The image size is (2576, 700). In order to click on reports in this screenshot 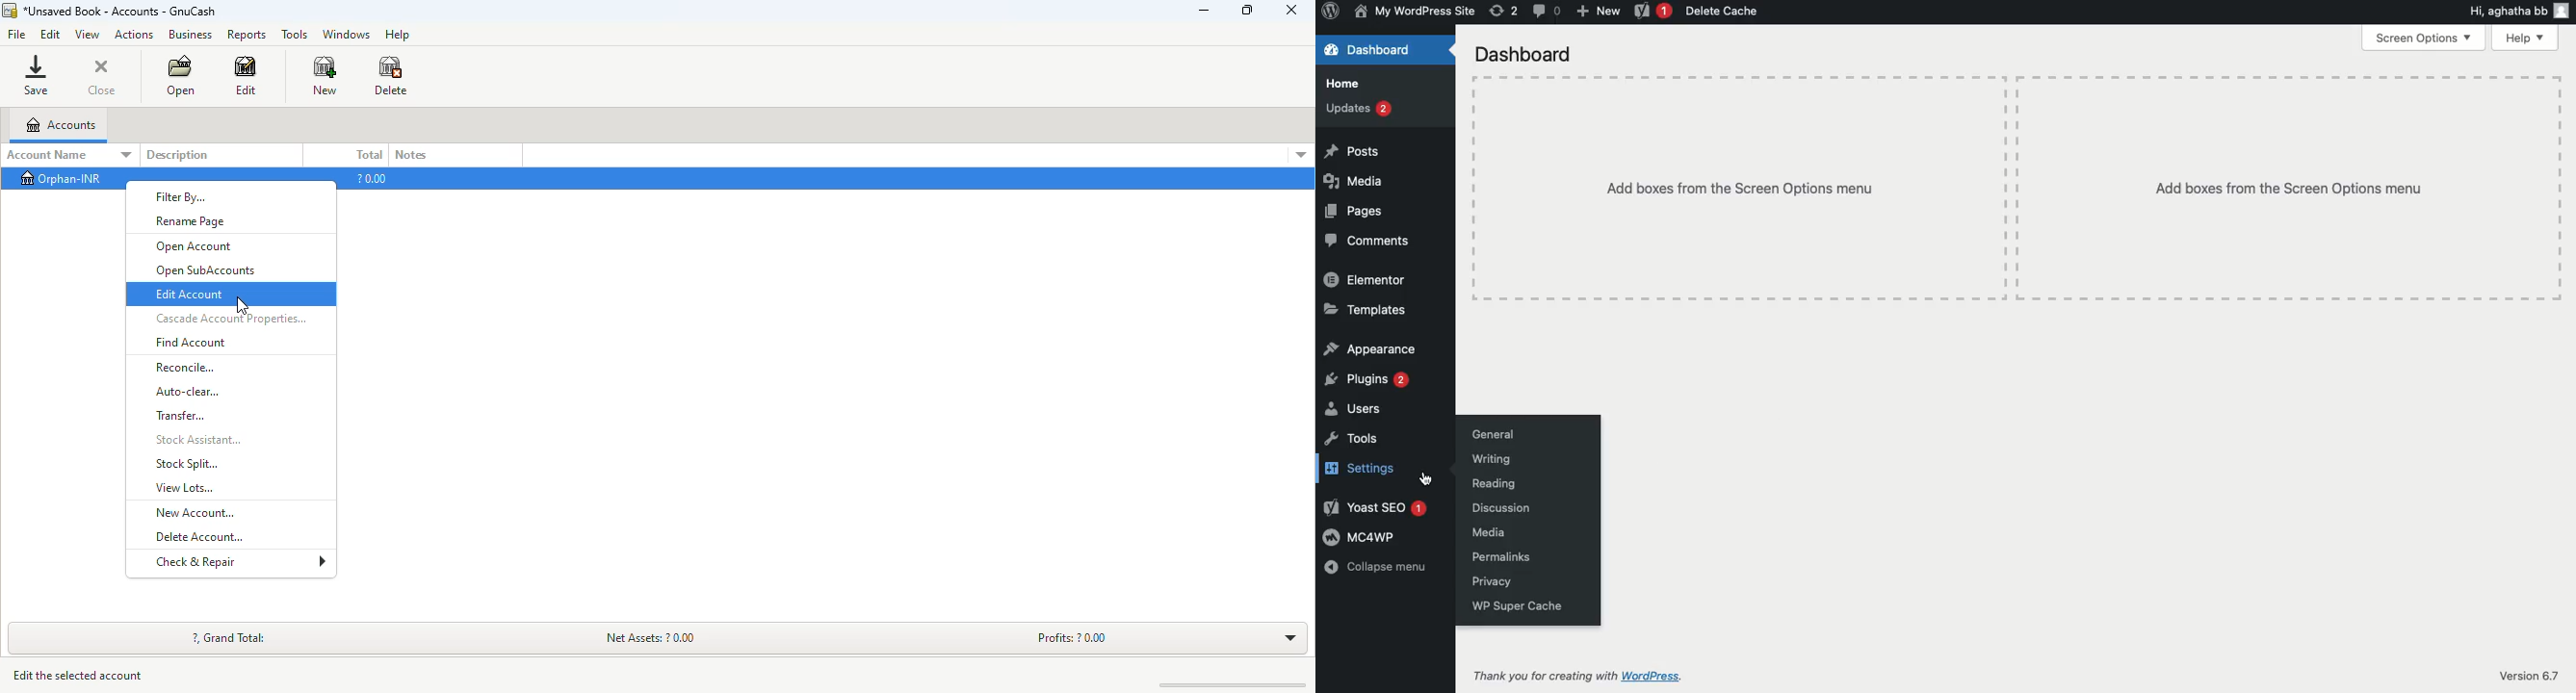, I will do `click(246, 35)`.